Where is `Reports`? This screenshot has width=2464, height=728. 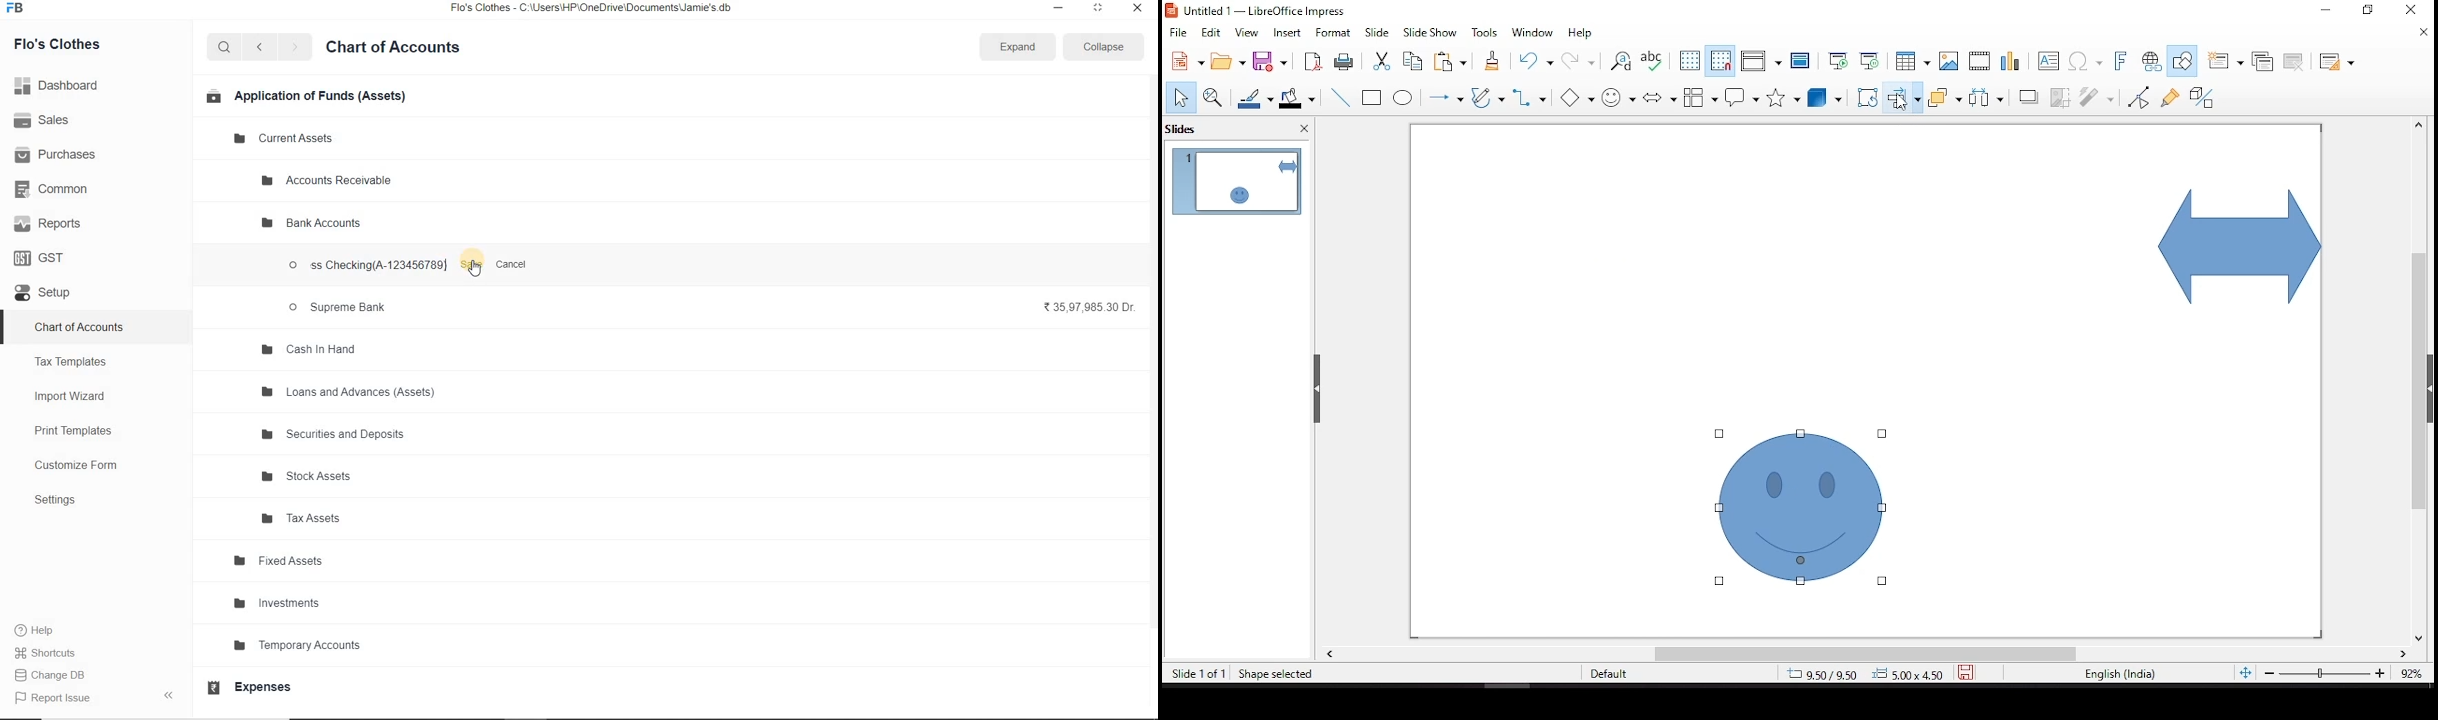 Reports is located at coordinates (48, 224).